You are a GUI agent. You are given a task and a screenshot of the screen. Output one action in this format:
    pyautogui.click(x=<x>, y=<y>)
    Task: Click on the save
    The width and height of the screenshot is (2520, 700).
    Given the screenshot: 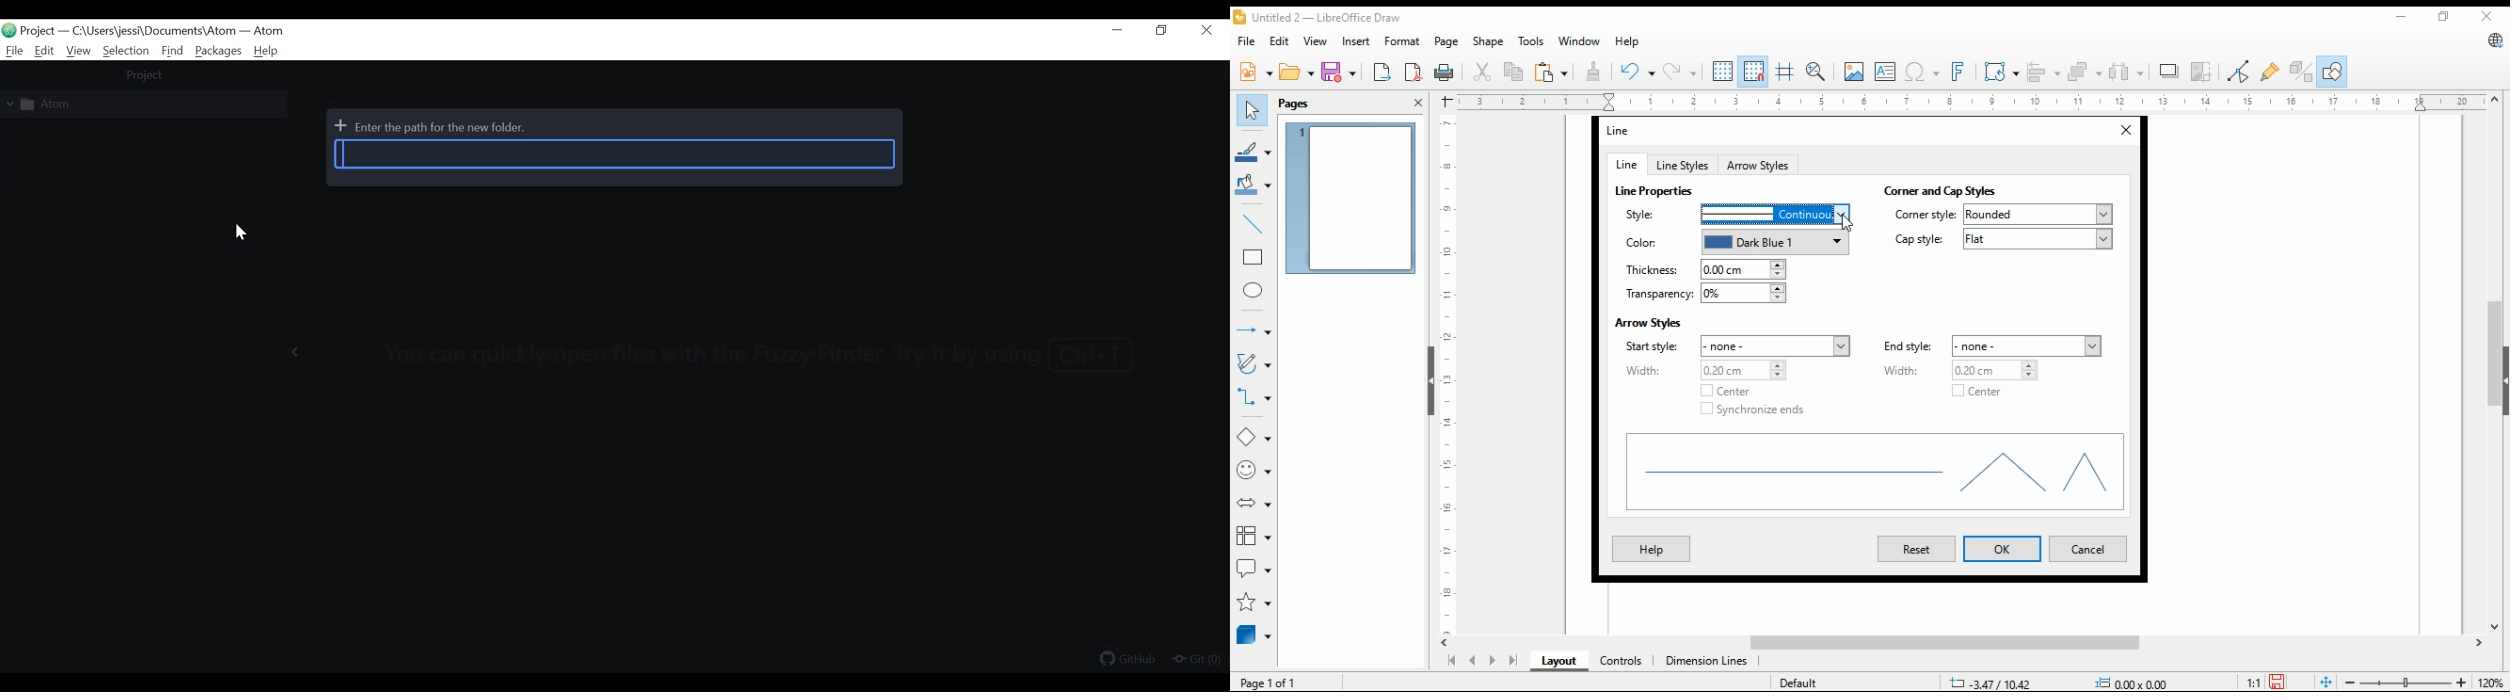 What is the action you would take?
    pyautogui.click(x=1337, y=71)
    